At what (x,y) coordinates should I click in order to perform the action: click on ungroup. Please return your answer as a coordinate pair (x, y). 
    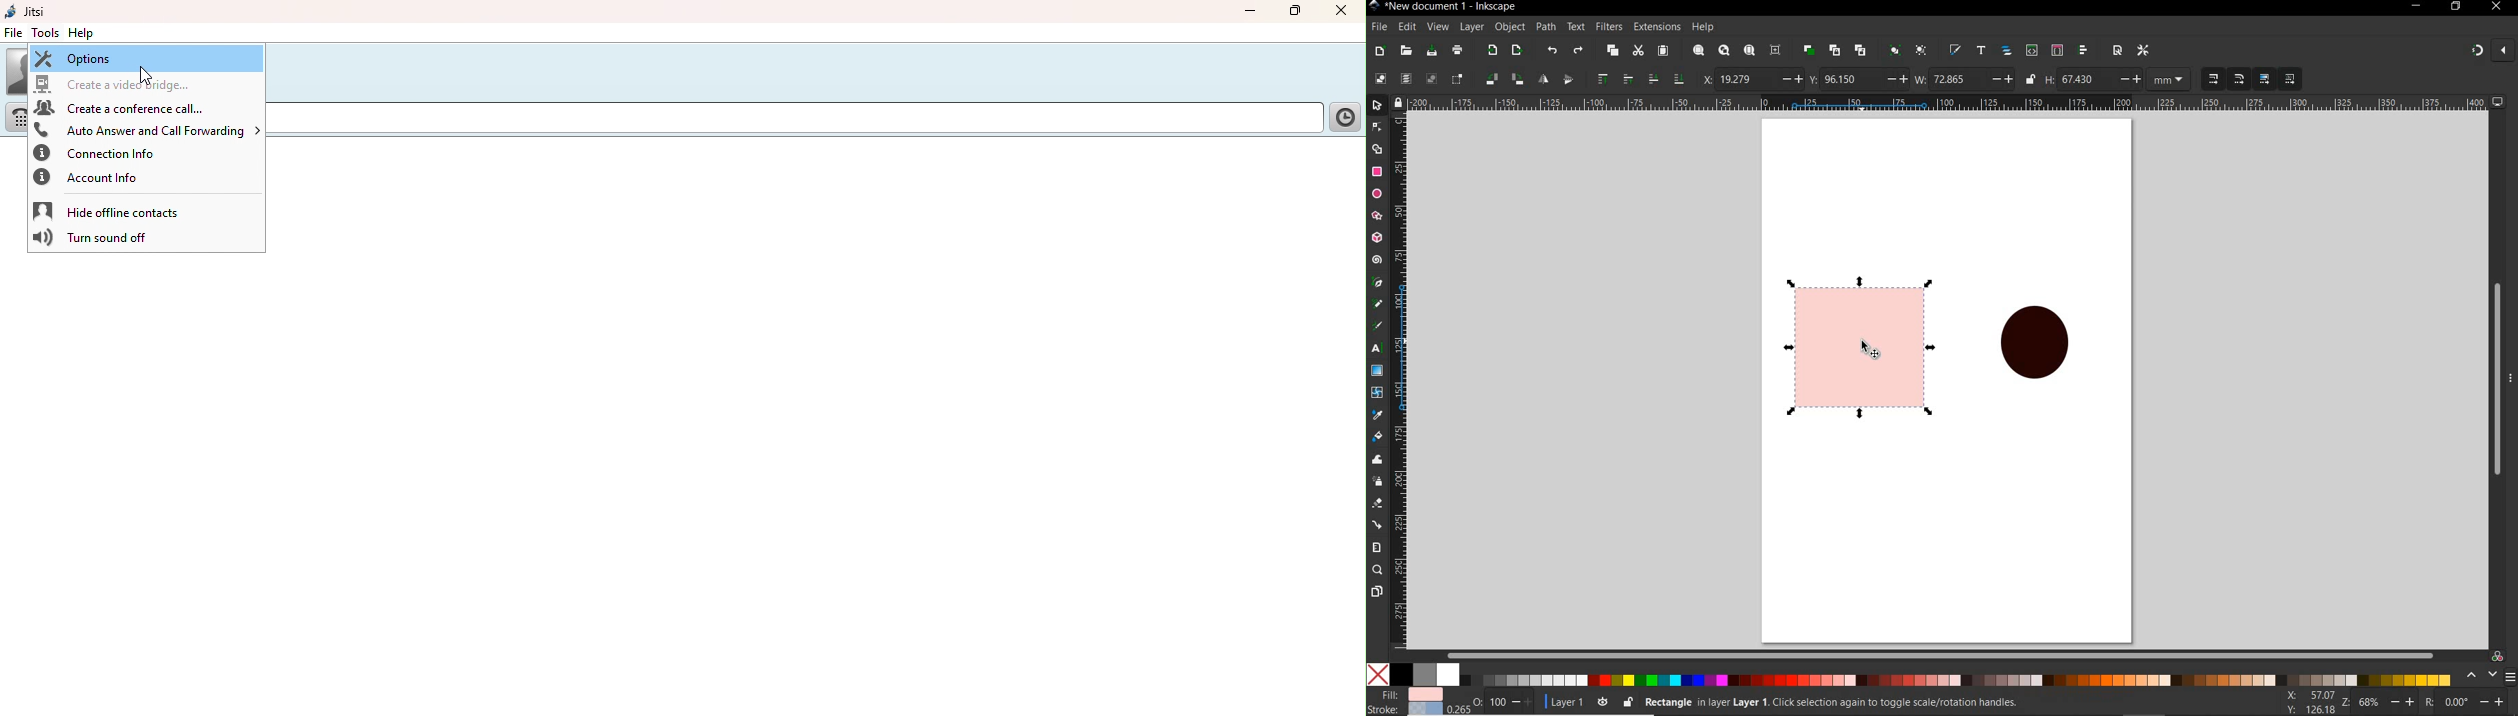
    Looking at the image, I should click on (1922, 50).